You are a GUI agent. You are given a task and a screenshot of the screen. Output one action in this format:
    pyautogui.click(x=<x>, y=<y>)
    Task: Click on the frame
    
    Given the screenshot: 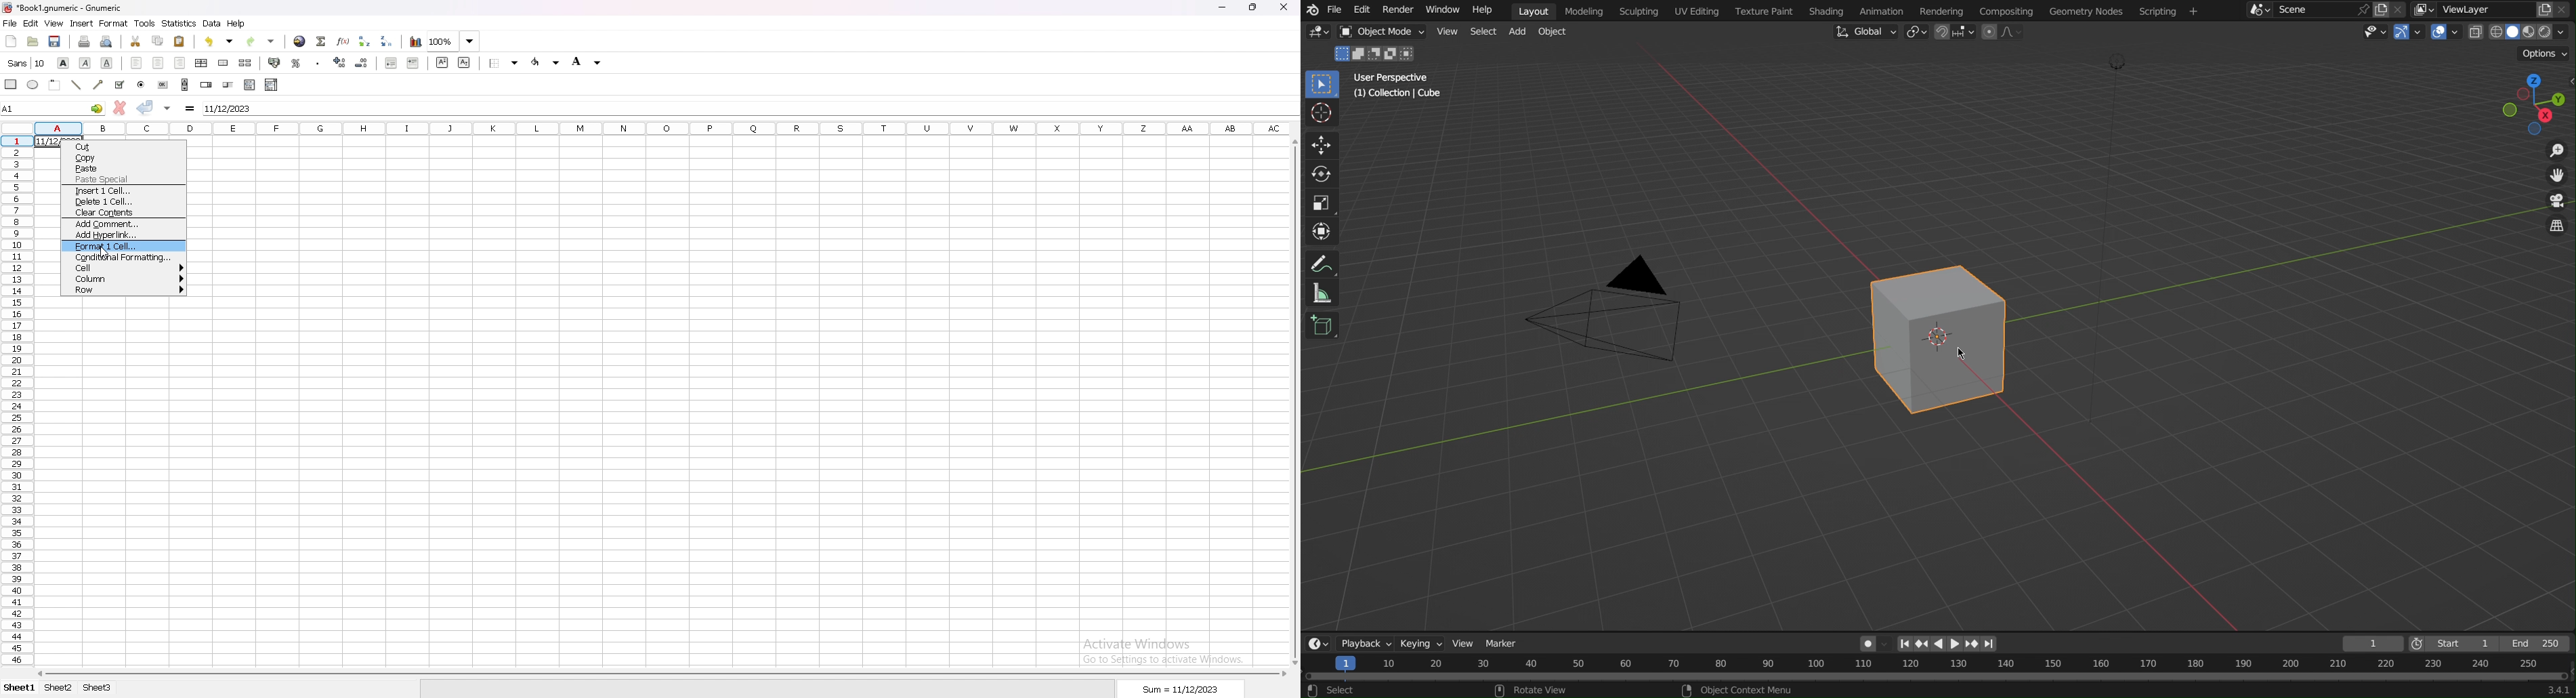 What is the action you would take?
    pyautogui.click(x=55, y=85)
    